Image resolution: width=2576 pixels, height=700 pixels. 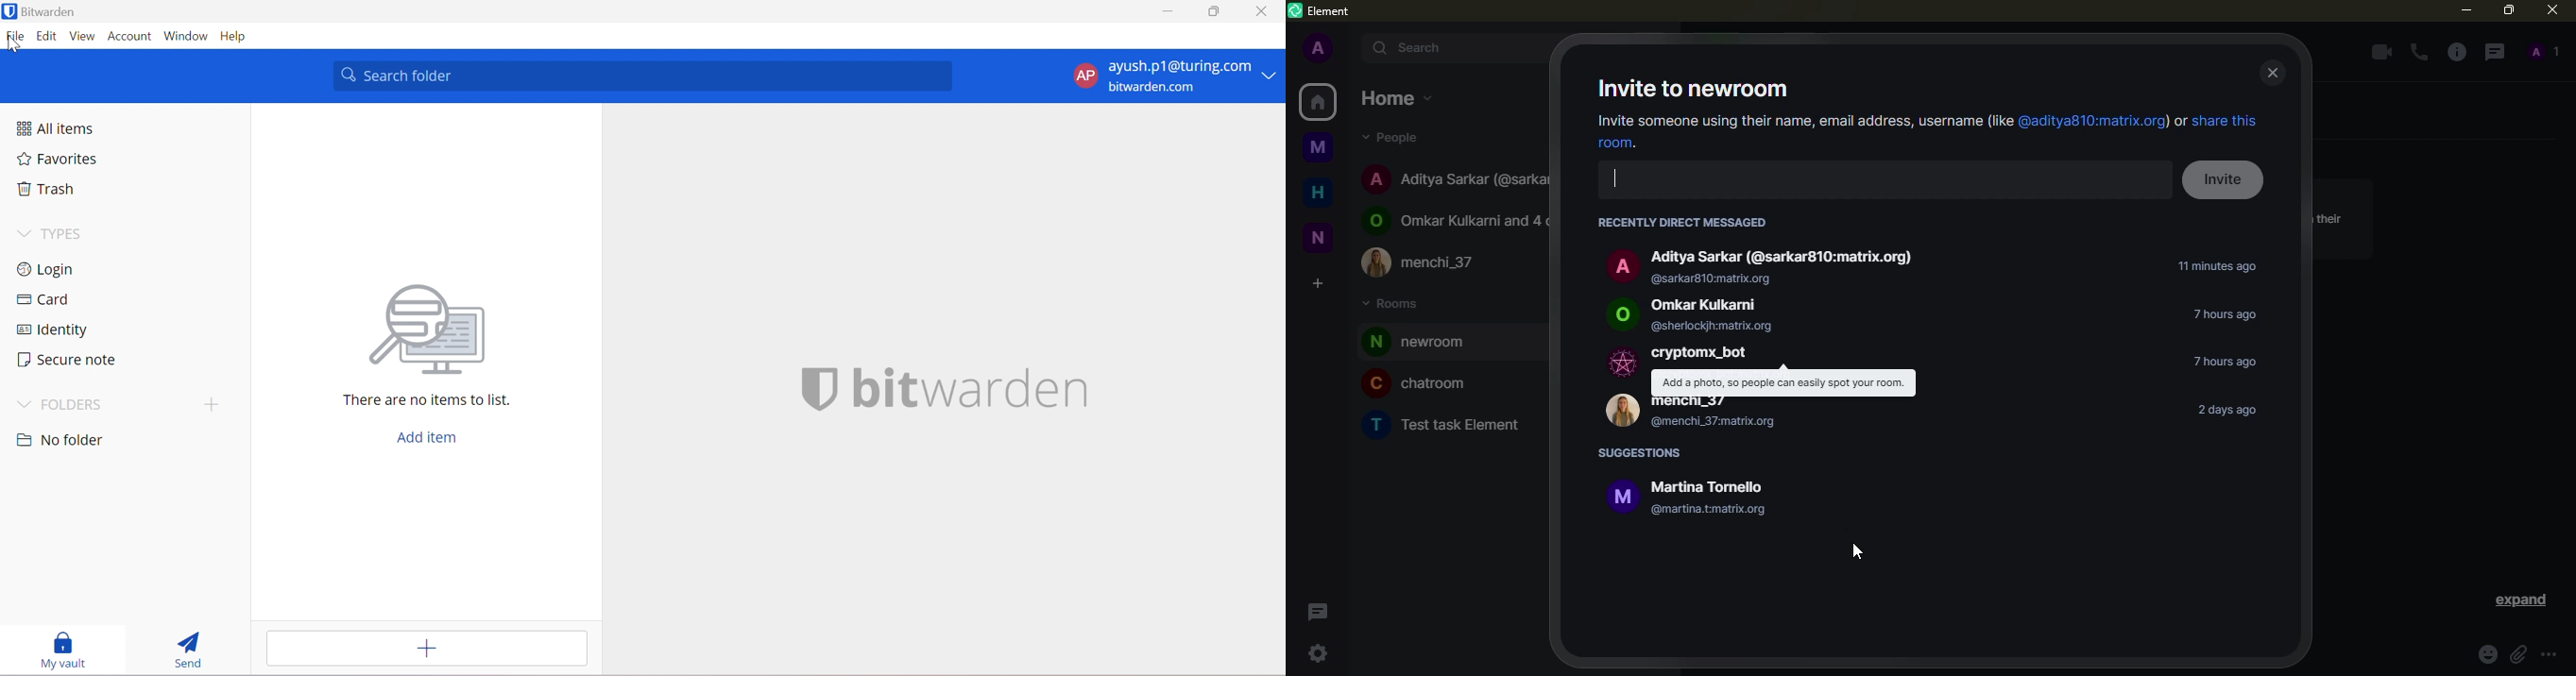 I want to click on Omkar Kulkarni and 4 others, so click(x=1454, y=221).